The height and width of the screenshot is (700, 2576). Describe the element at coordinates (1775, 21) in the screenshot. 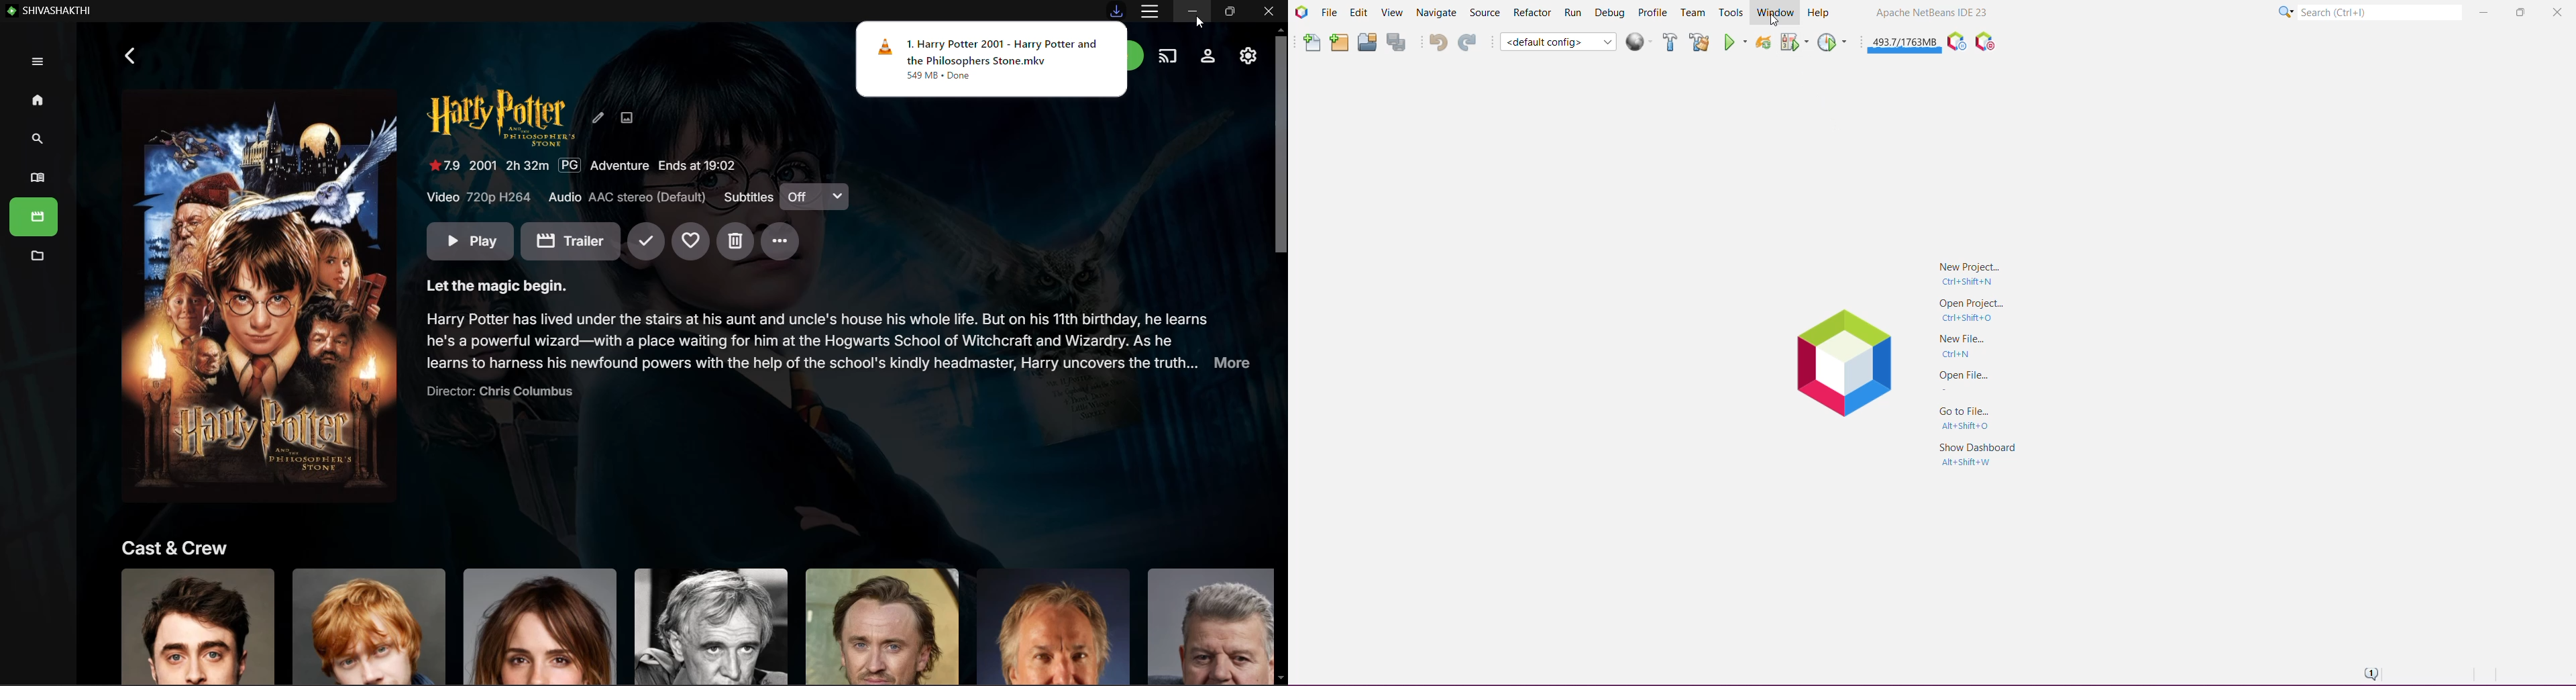

I see `cursor` at that location.